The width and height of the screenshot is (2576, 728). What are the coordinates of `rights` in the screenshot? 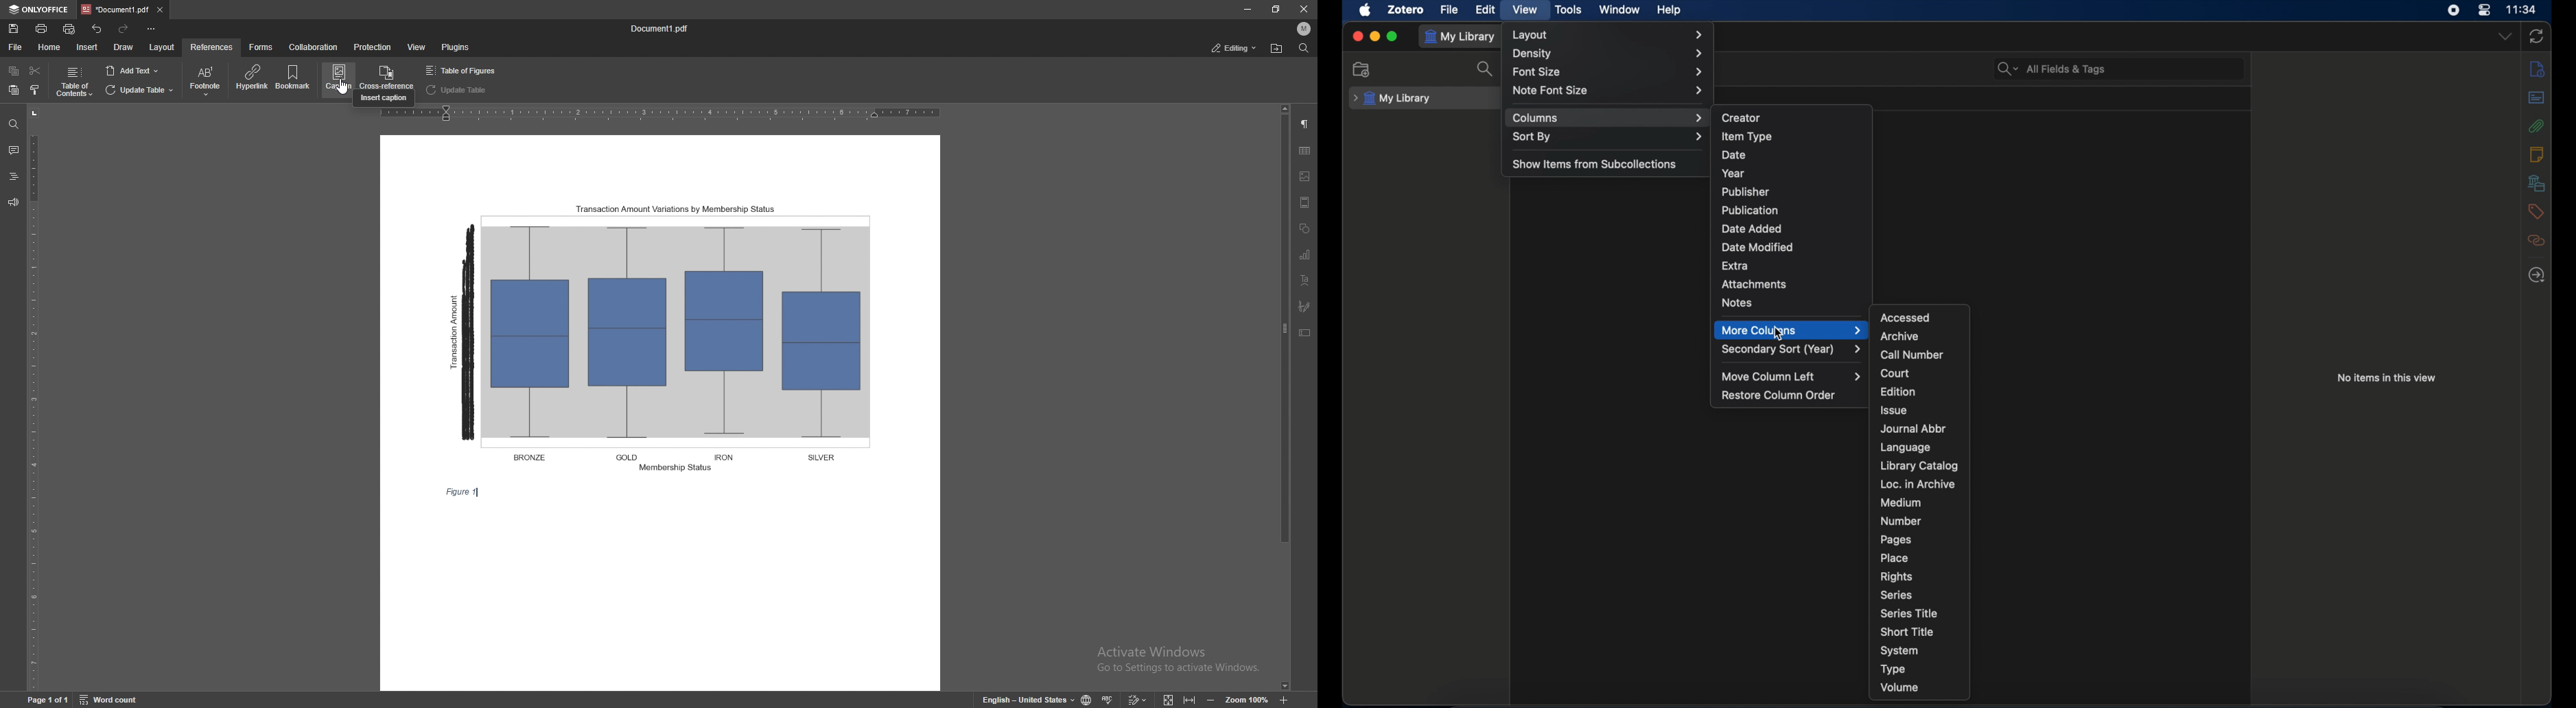 It's located at (1896, 577).